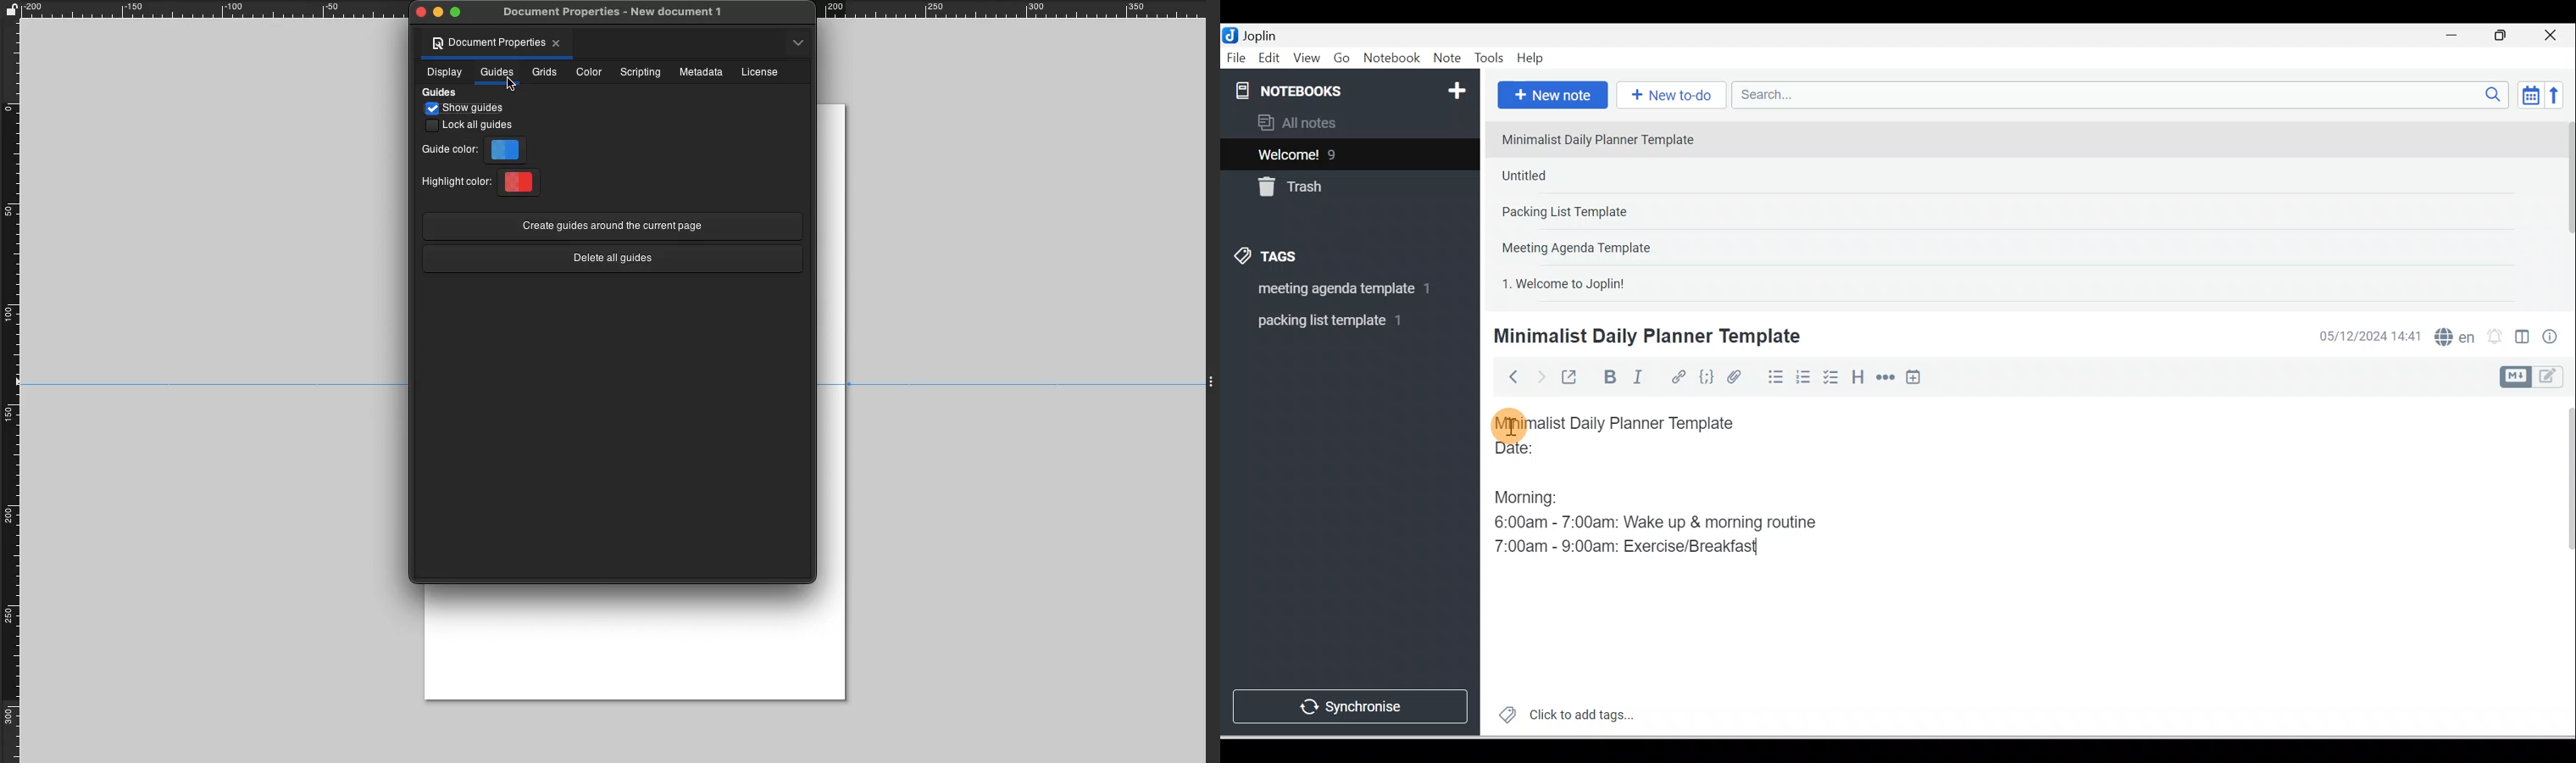 The height and width of the screenshot is (784, 2576). I want to click on Note 1, so click(1608, 138).